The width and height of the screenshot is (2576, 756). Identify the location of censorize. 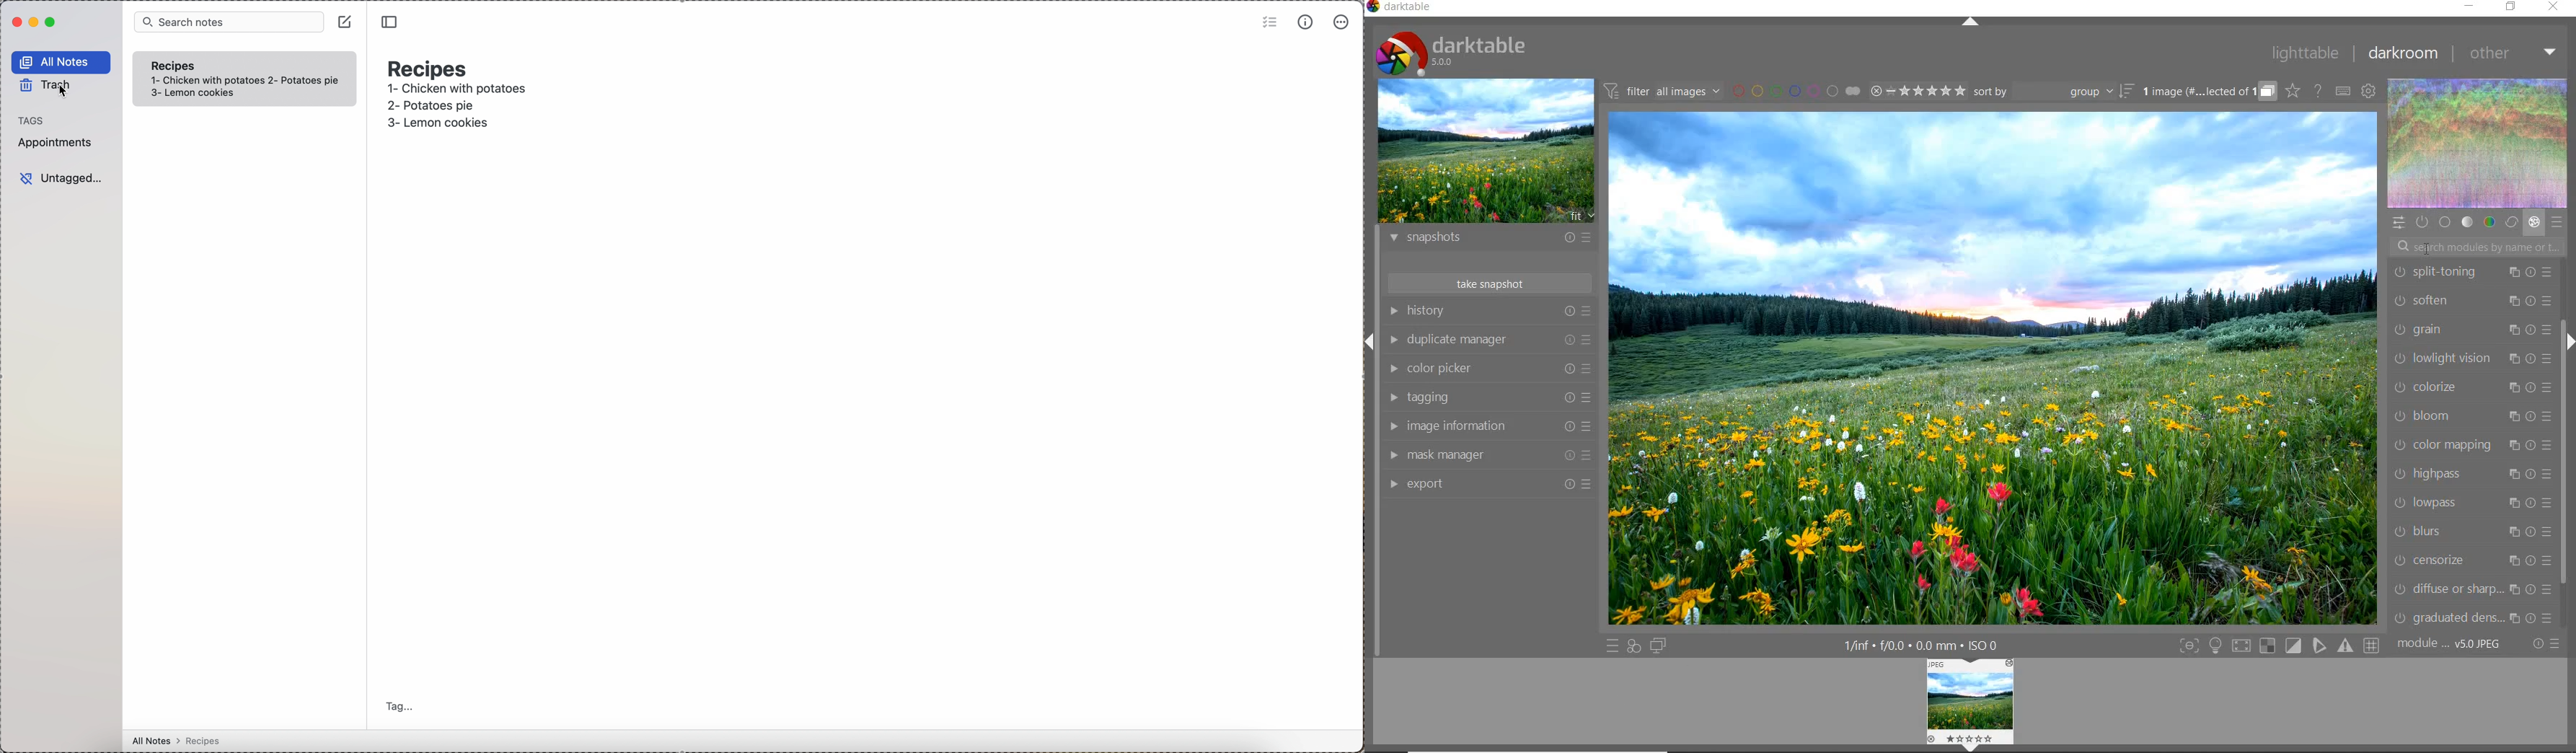
(2469, 562).